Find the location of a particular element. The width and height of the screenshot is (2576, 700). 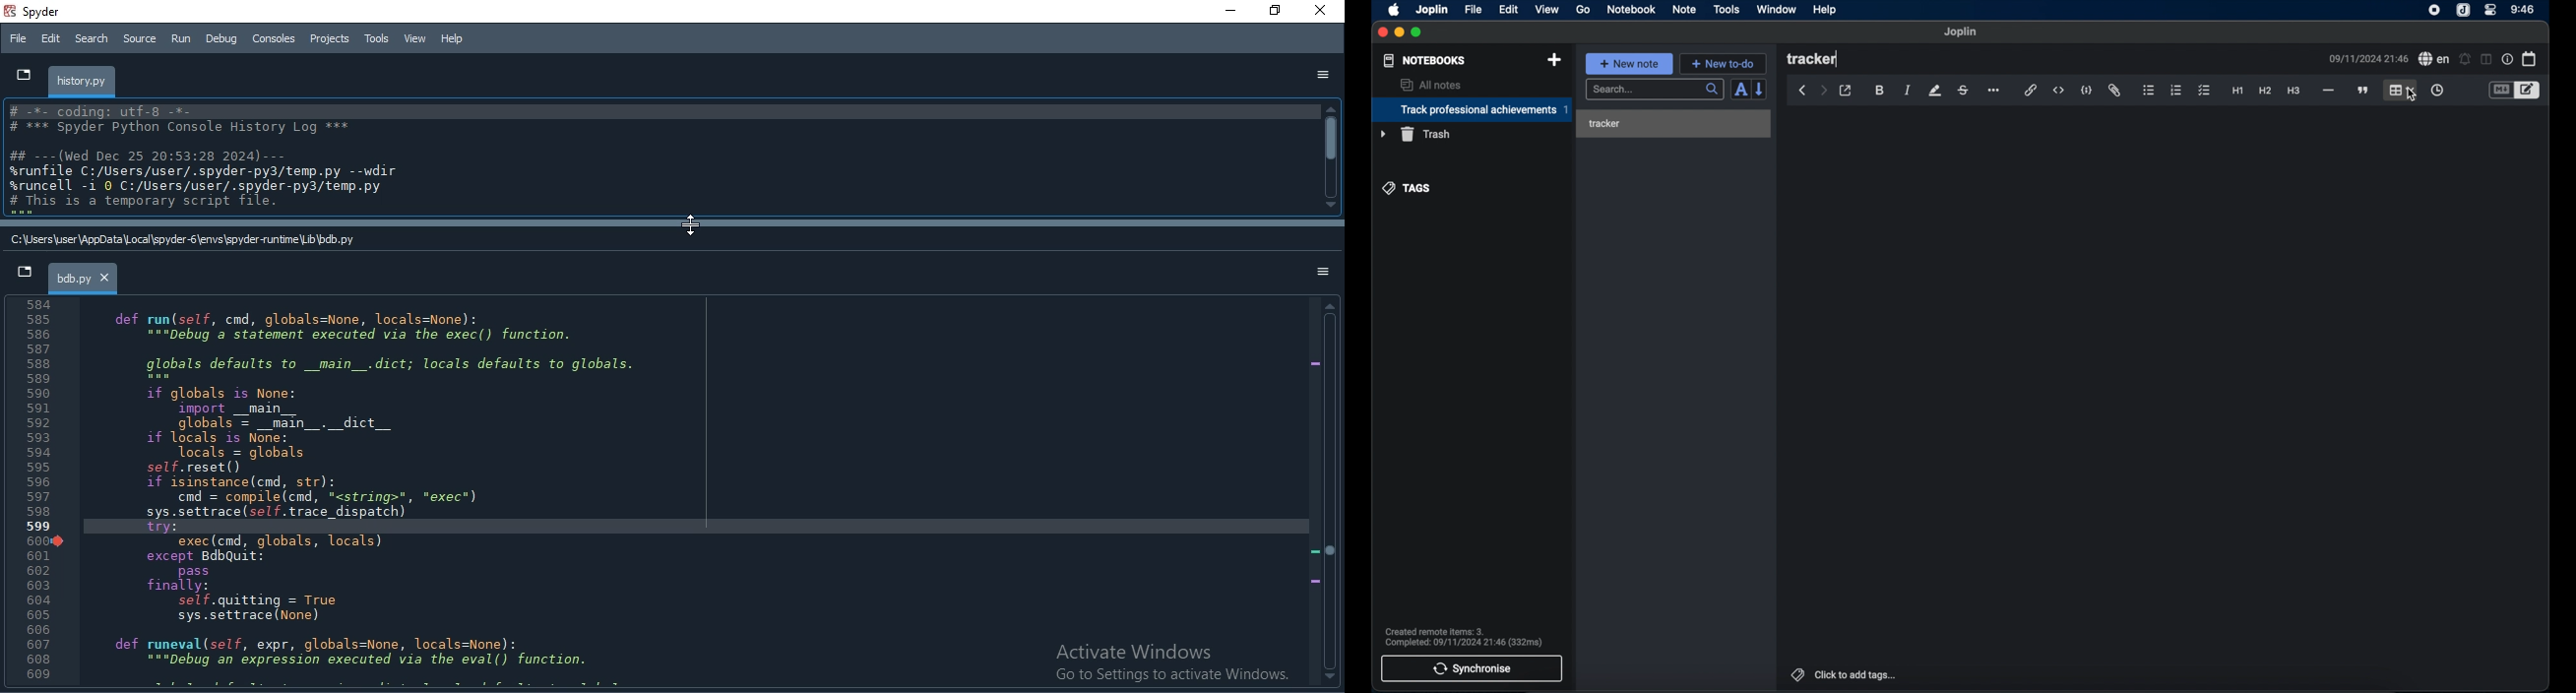

minimise is located at coordinates (1227, 12).